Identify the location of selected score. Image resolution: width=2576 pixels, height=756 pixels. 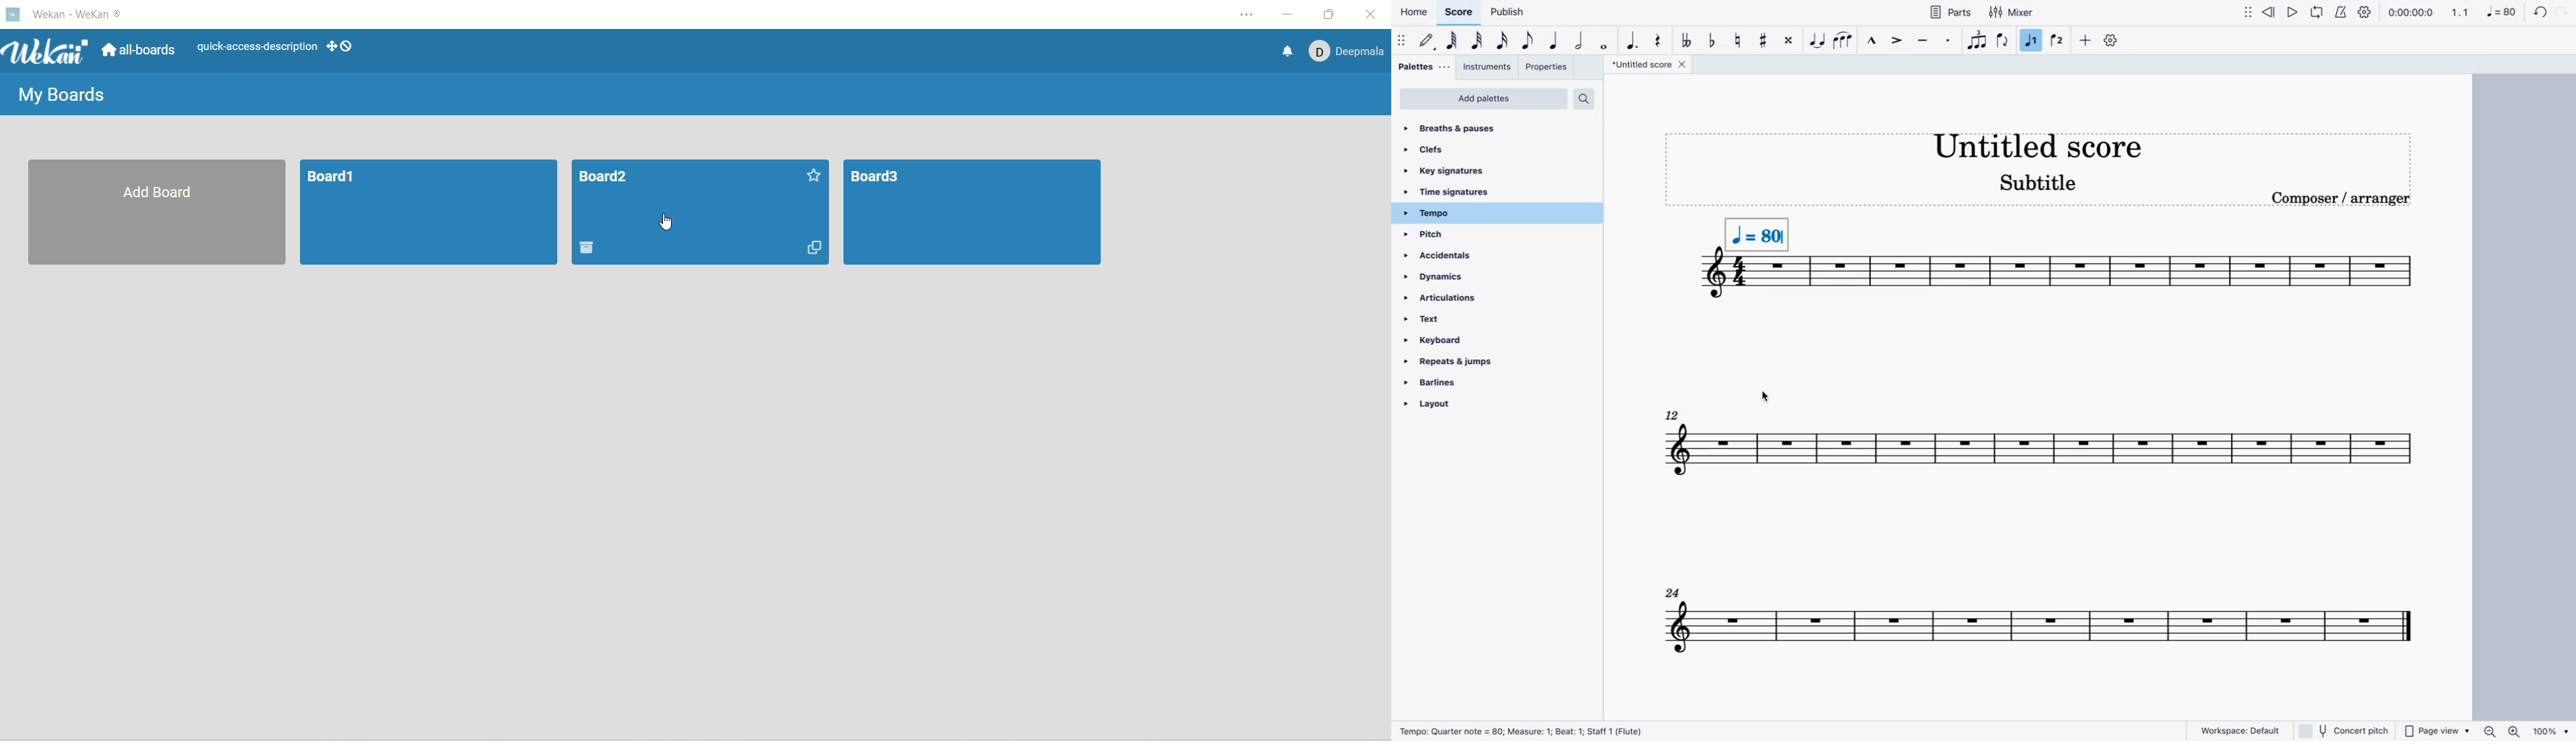
(1774, 272).